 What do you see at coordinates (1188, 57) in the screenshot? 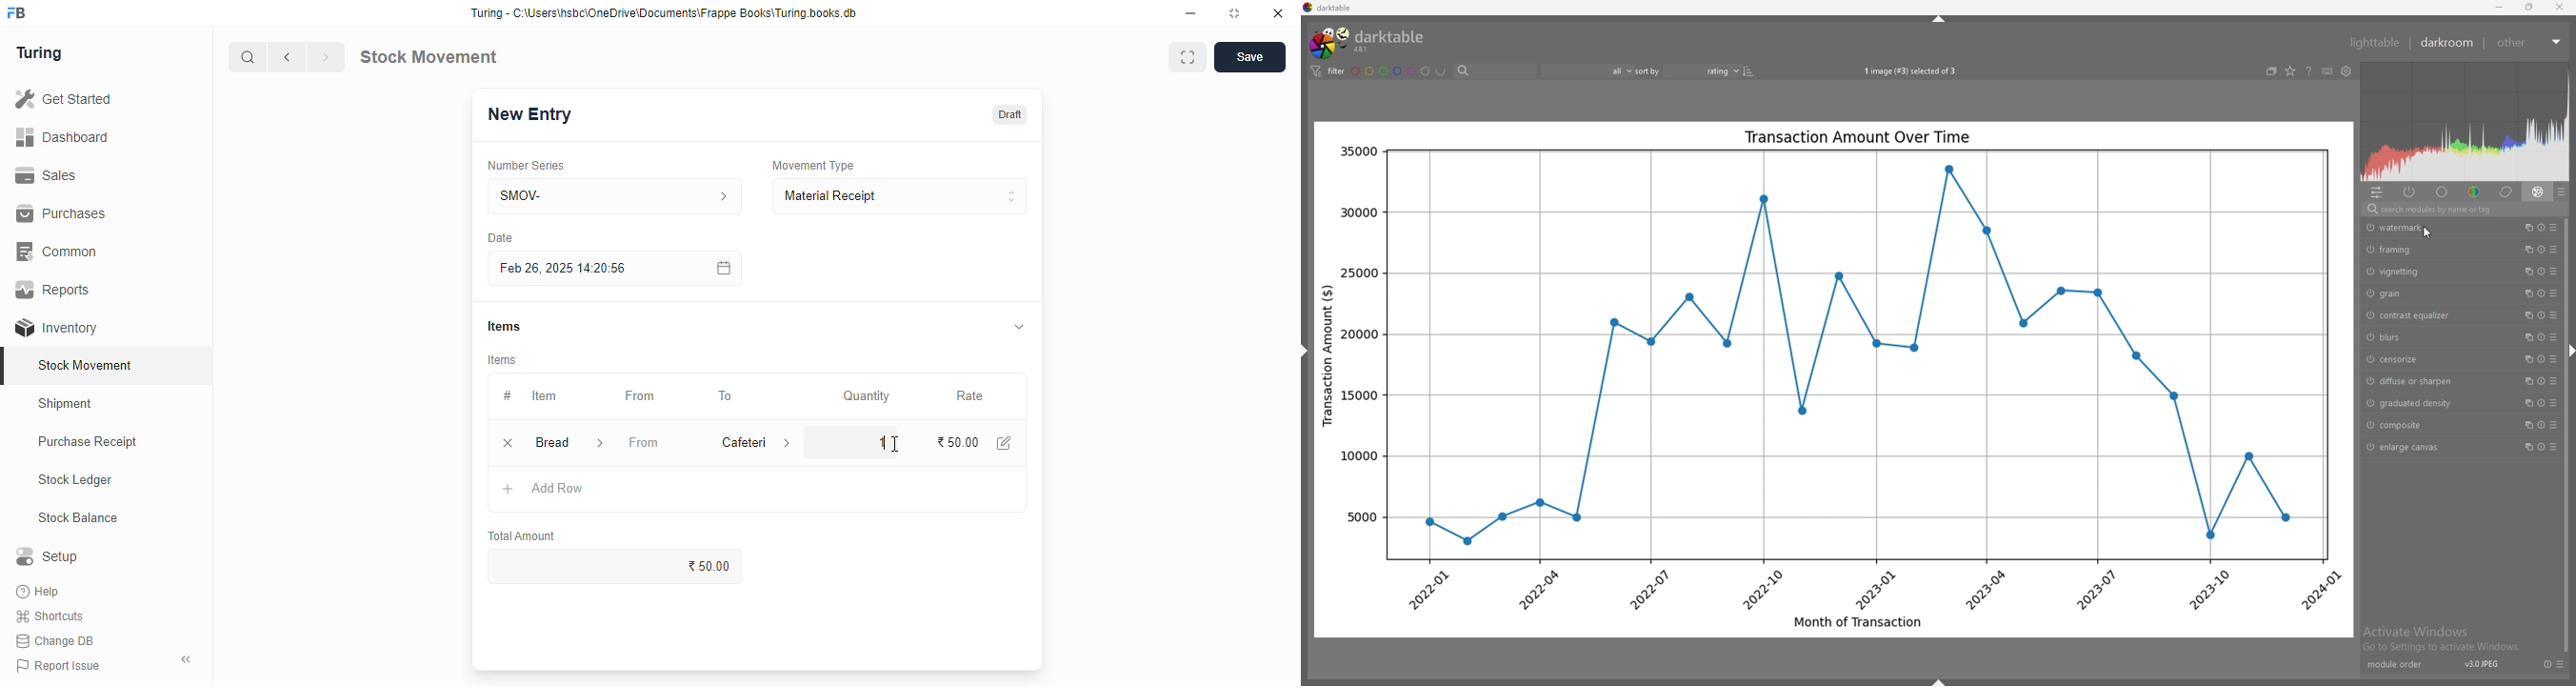
I see `toggle between form and full width` at bounding box center [1188, 57].